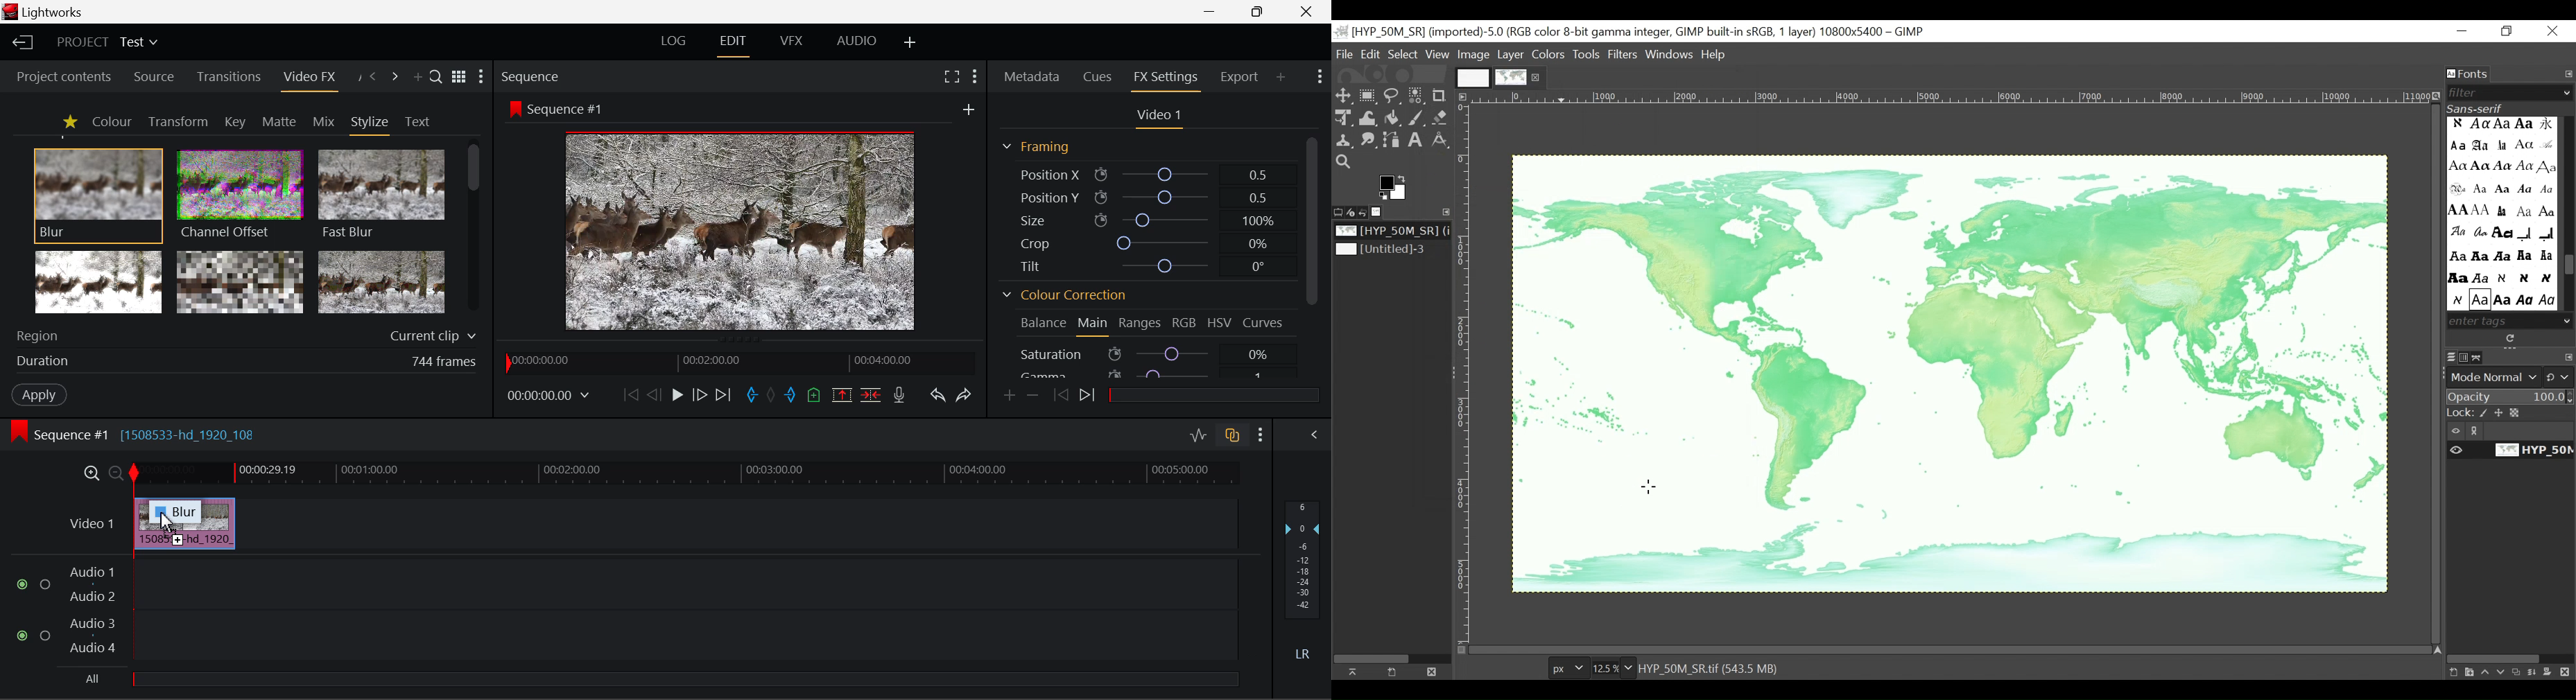  I want to click on Create a new display, so click(1392, 671).